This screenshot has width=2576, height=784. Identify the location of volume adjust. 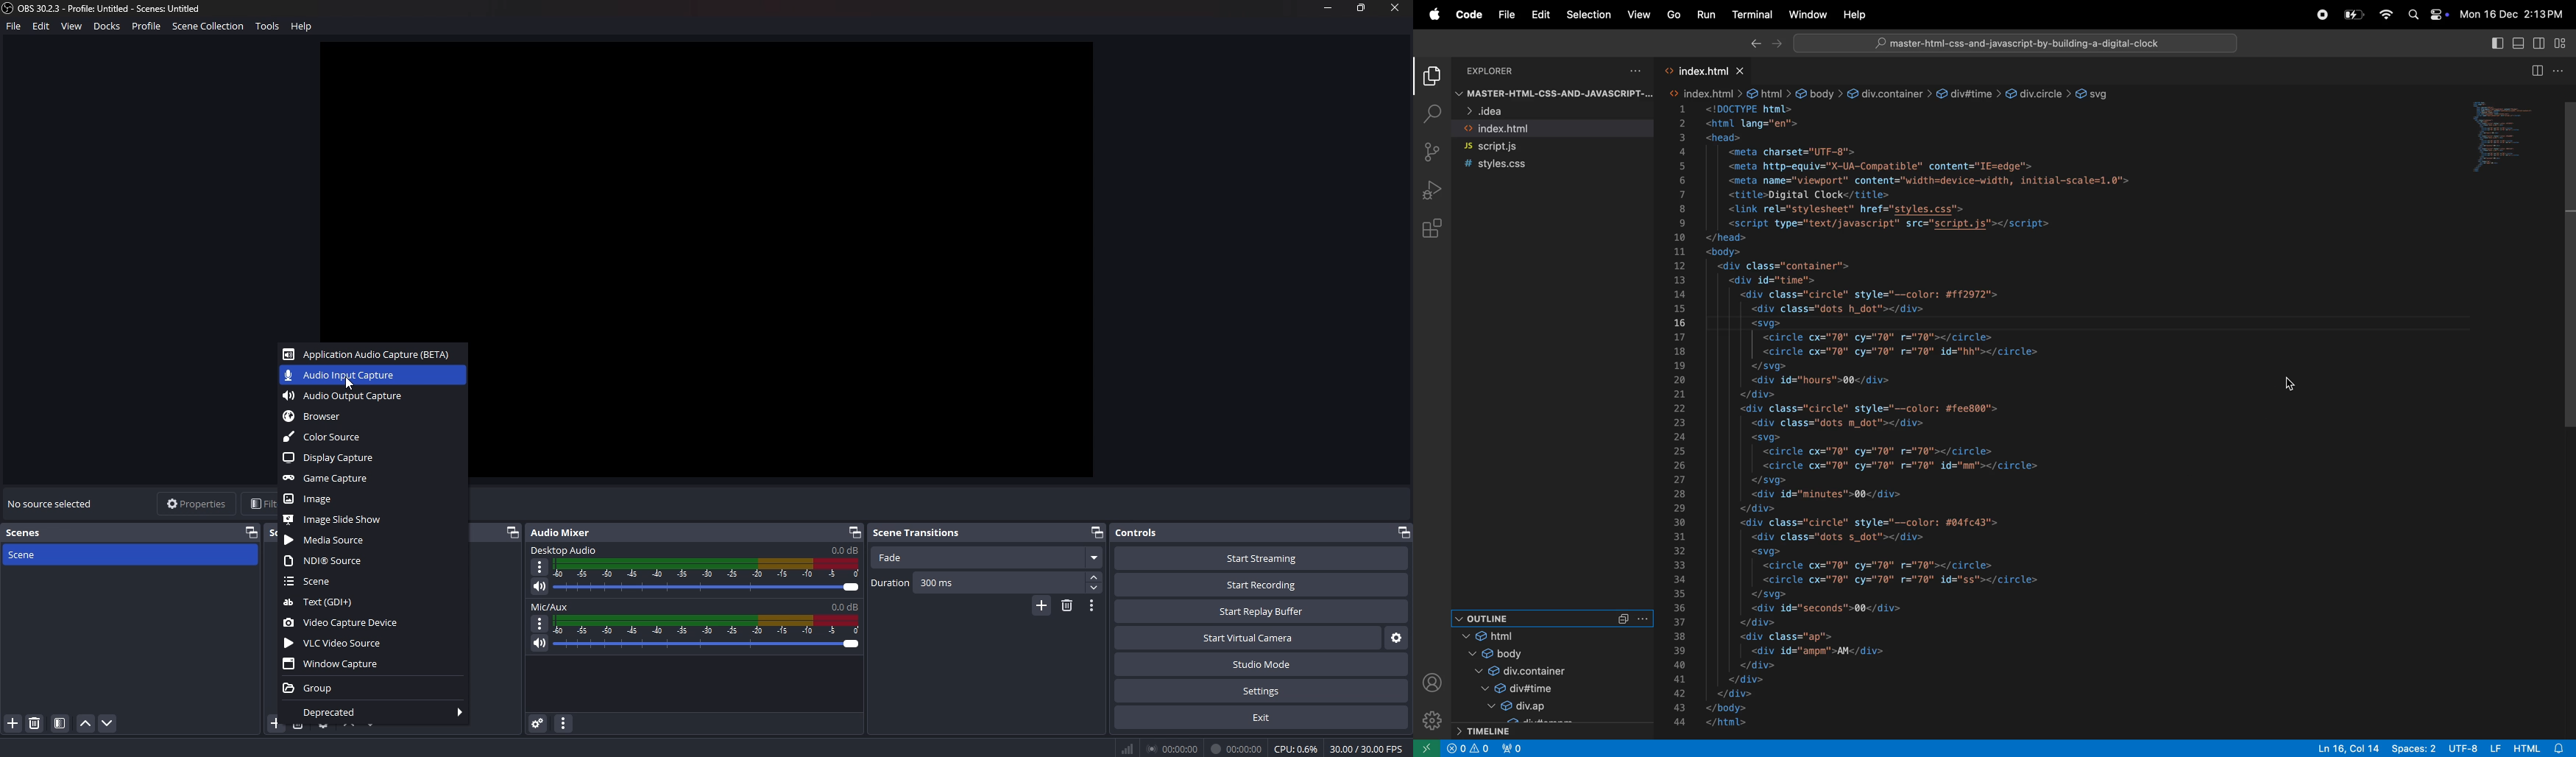
(710, 574).